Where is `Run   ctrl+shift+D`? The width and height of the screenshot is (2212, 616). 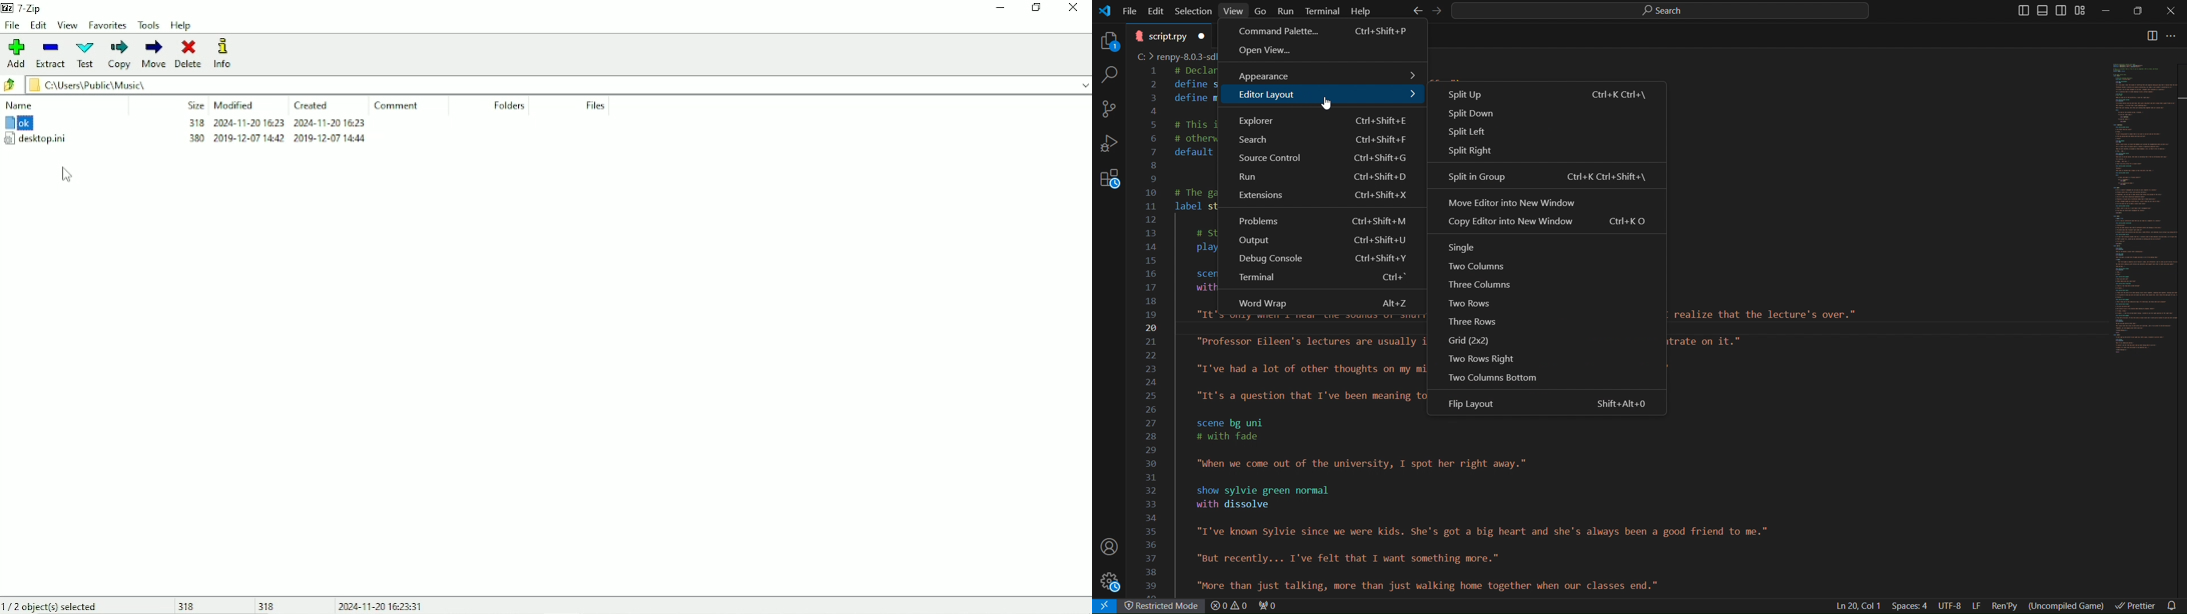 Run   ctrl+shift+D is located at coordinates (1320, 179).